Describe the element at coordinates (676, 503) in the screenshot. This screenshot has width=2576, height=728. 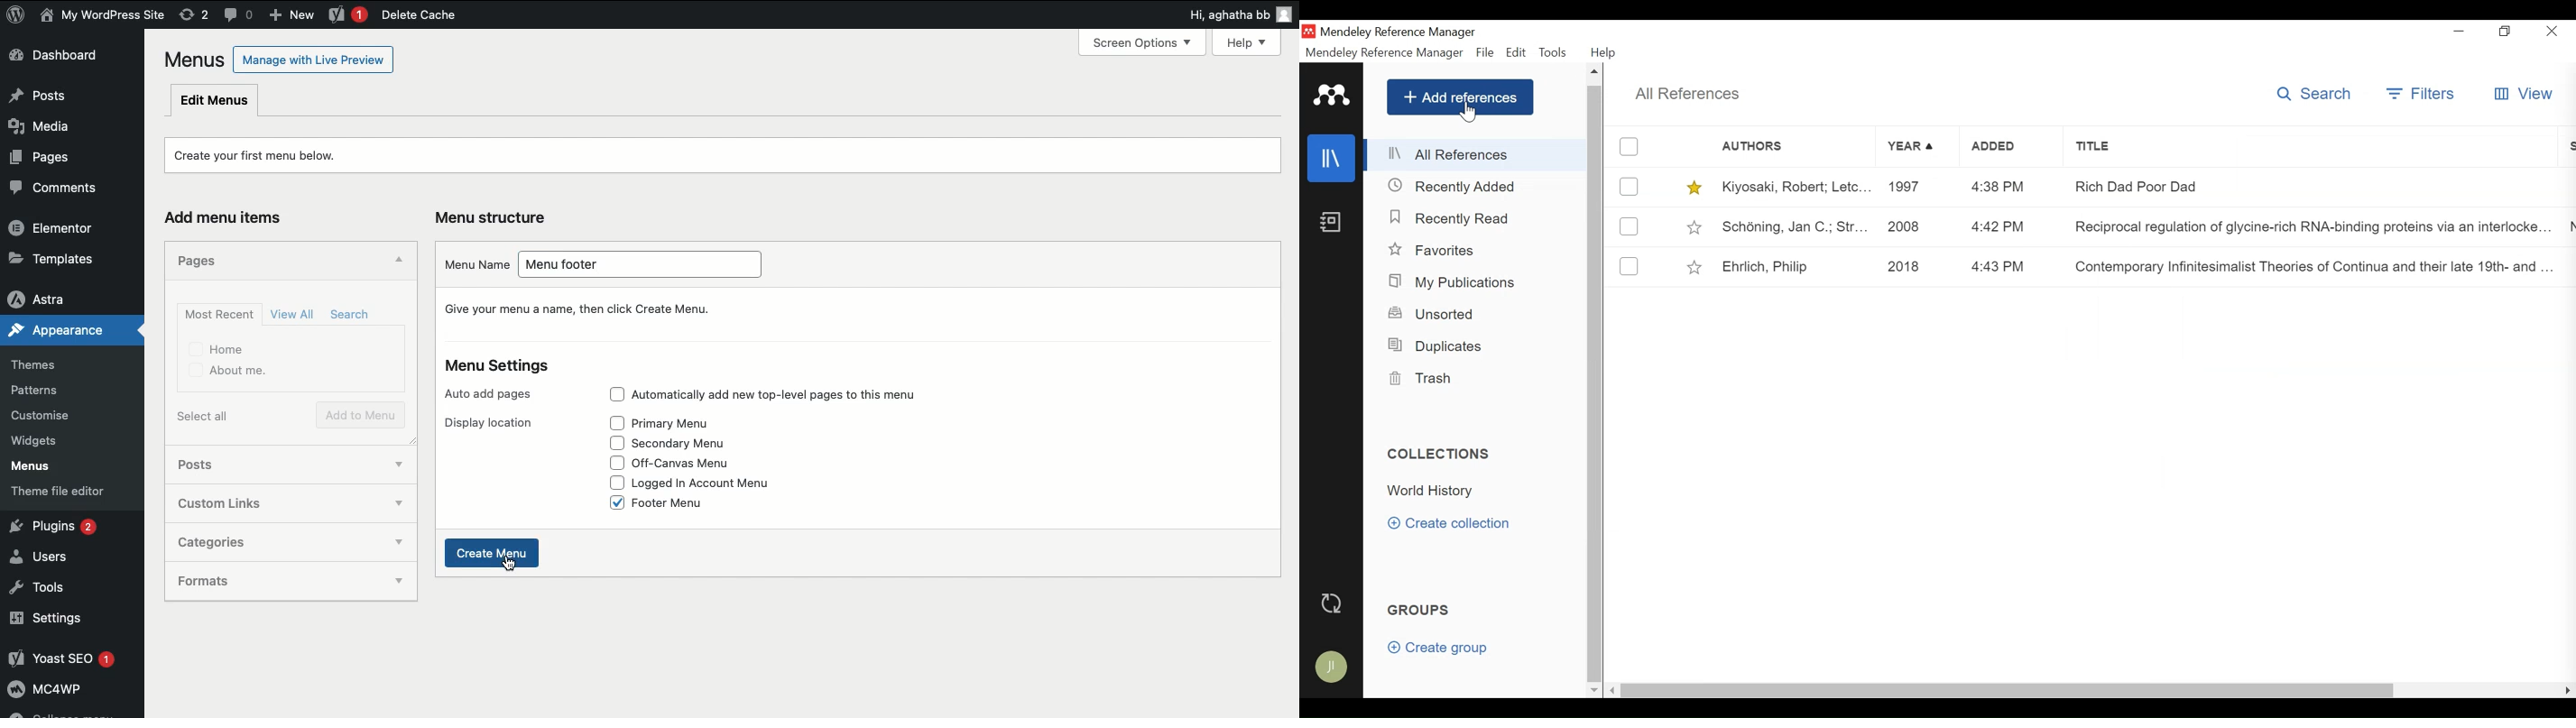
I see `Footer menu (selected)` at that location.